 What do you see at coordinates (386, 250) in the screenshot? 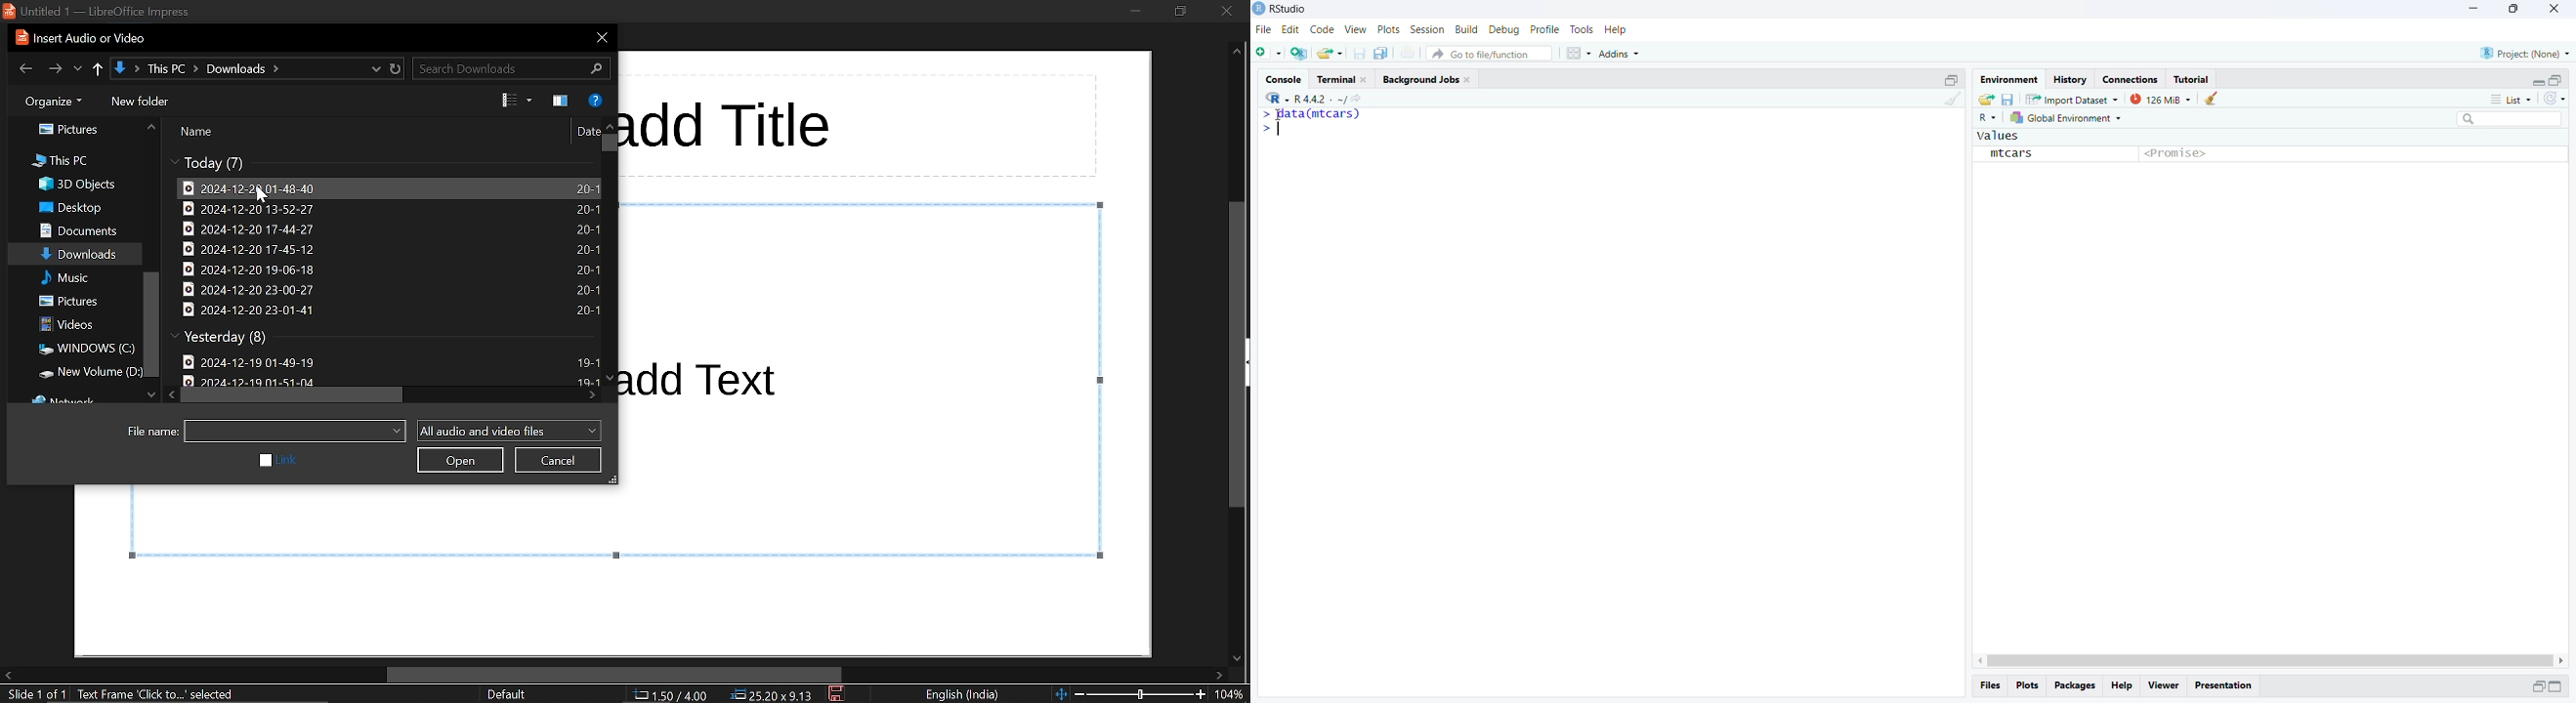
I see `file titled "2024-12-20 17-45-12"` at bounding box center [386, 250].